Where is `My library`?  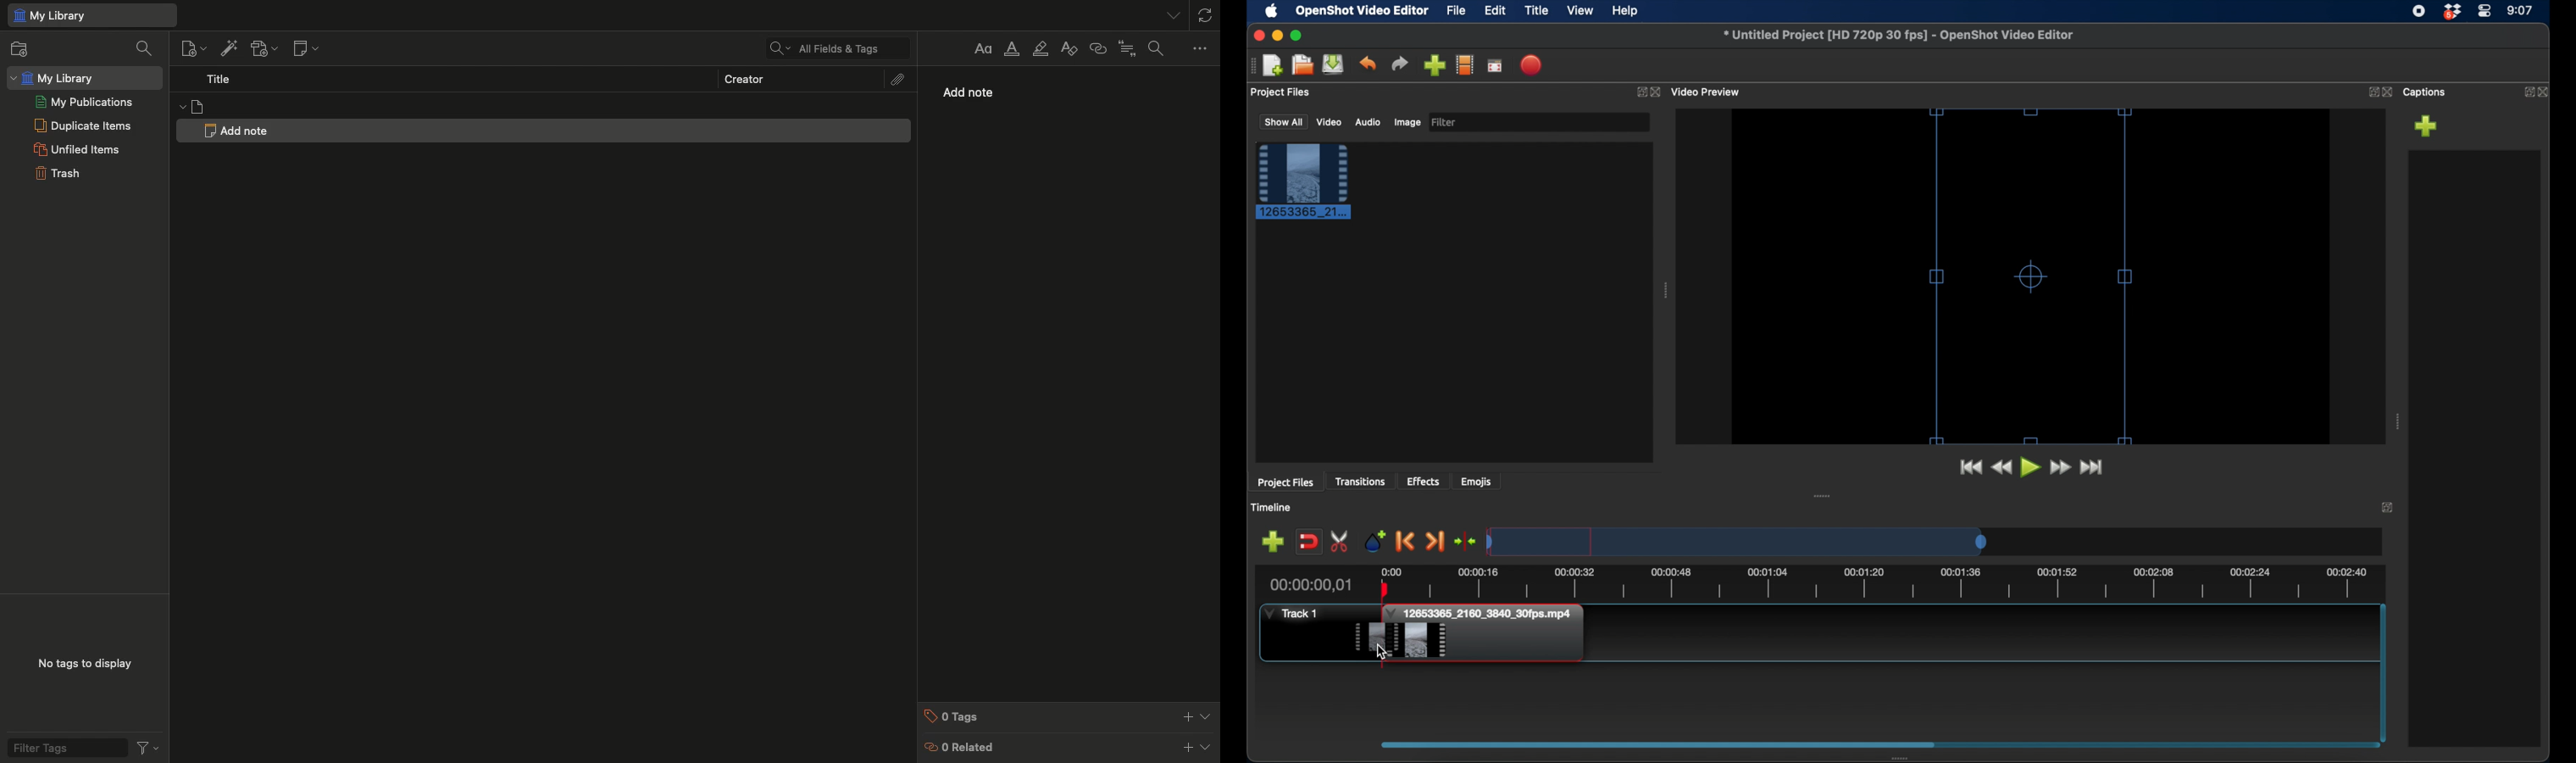 My library is located at coordinates (84, 77).